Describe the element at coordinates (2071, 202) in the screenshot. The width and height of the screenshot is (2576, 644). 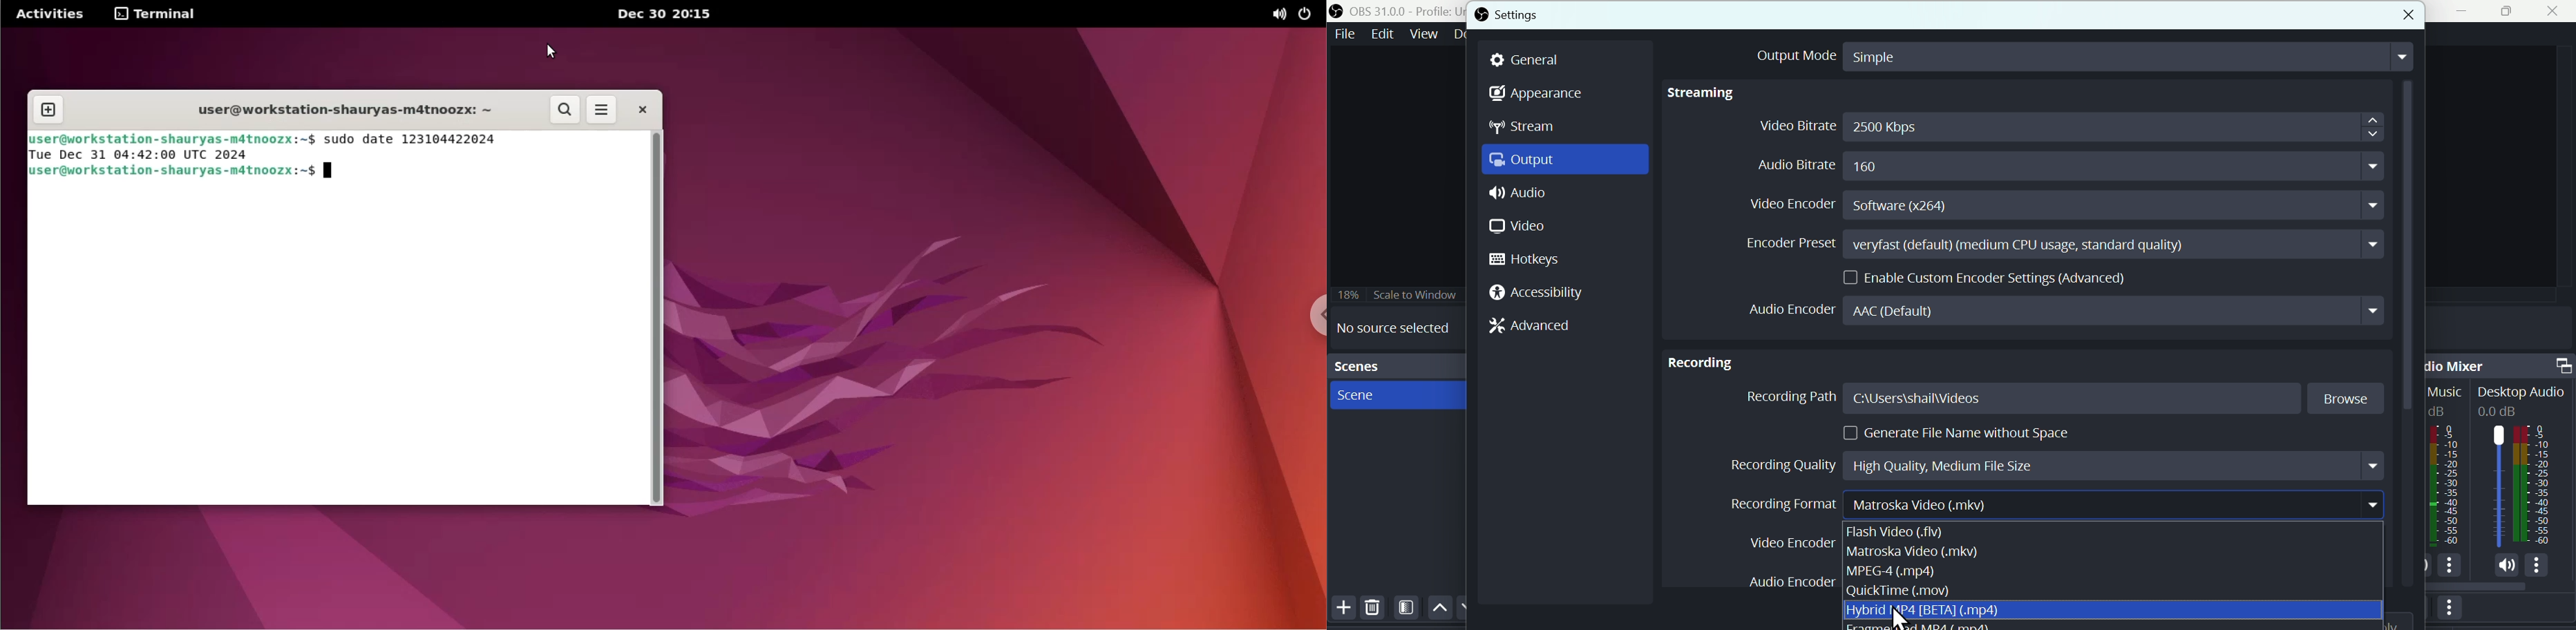
I see `Video encoder` at that location.